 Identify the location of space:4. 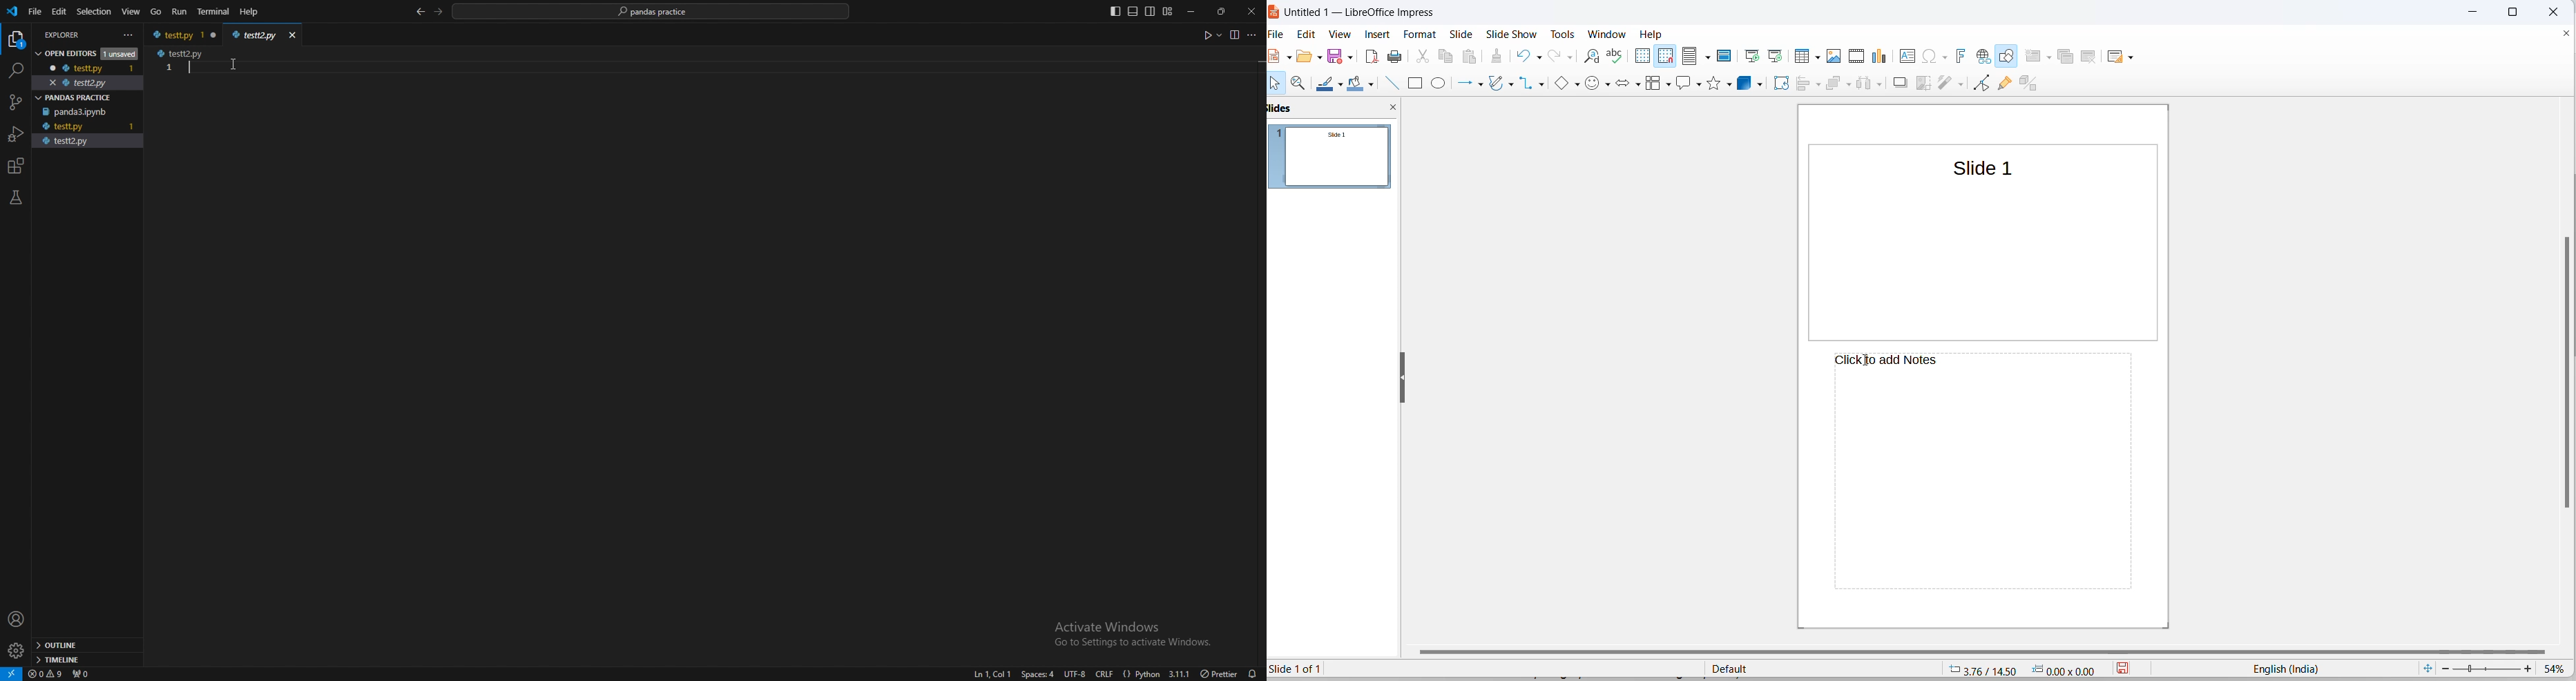
(1037, 674).